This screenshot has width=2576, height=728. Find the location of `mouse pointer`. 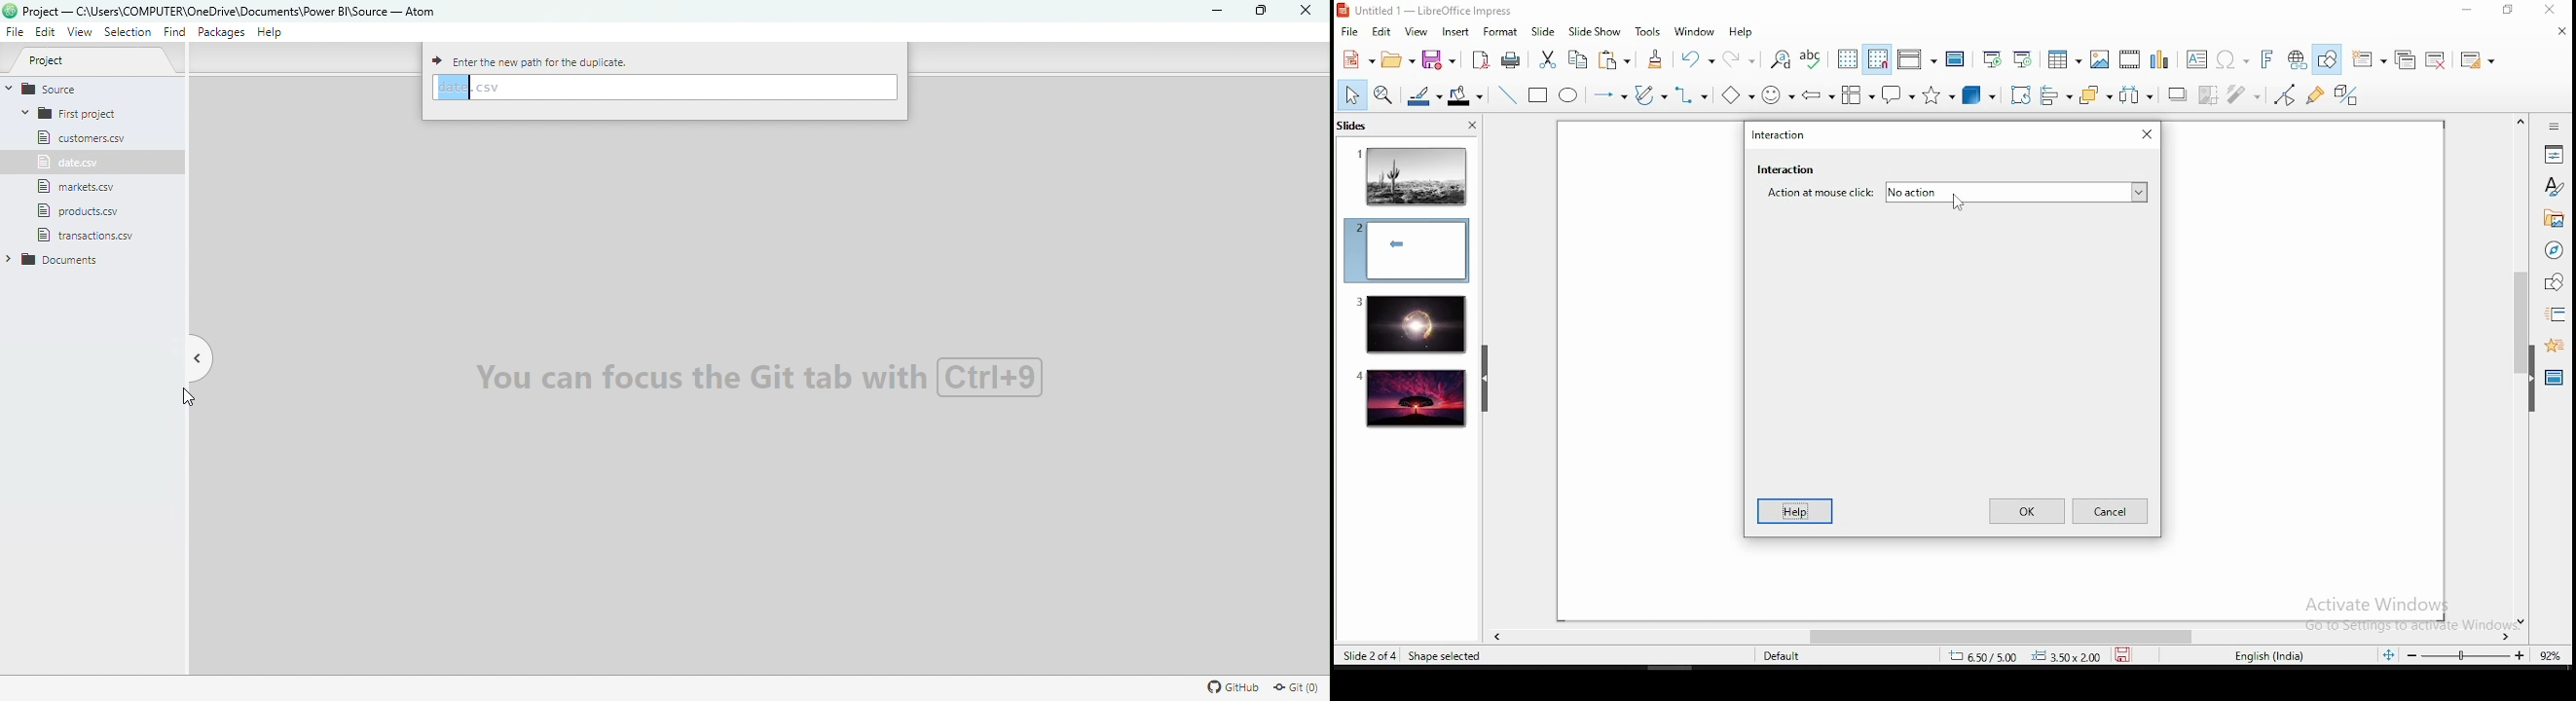

mouse pointer is located at coordinates (1957, 204).